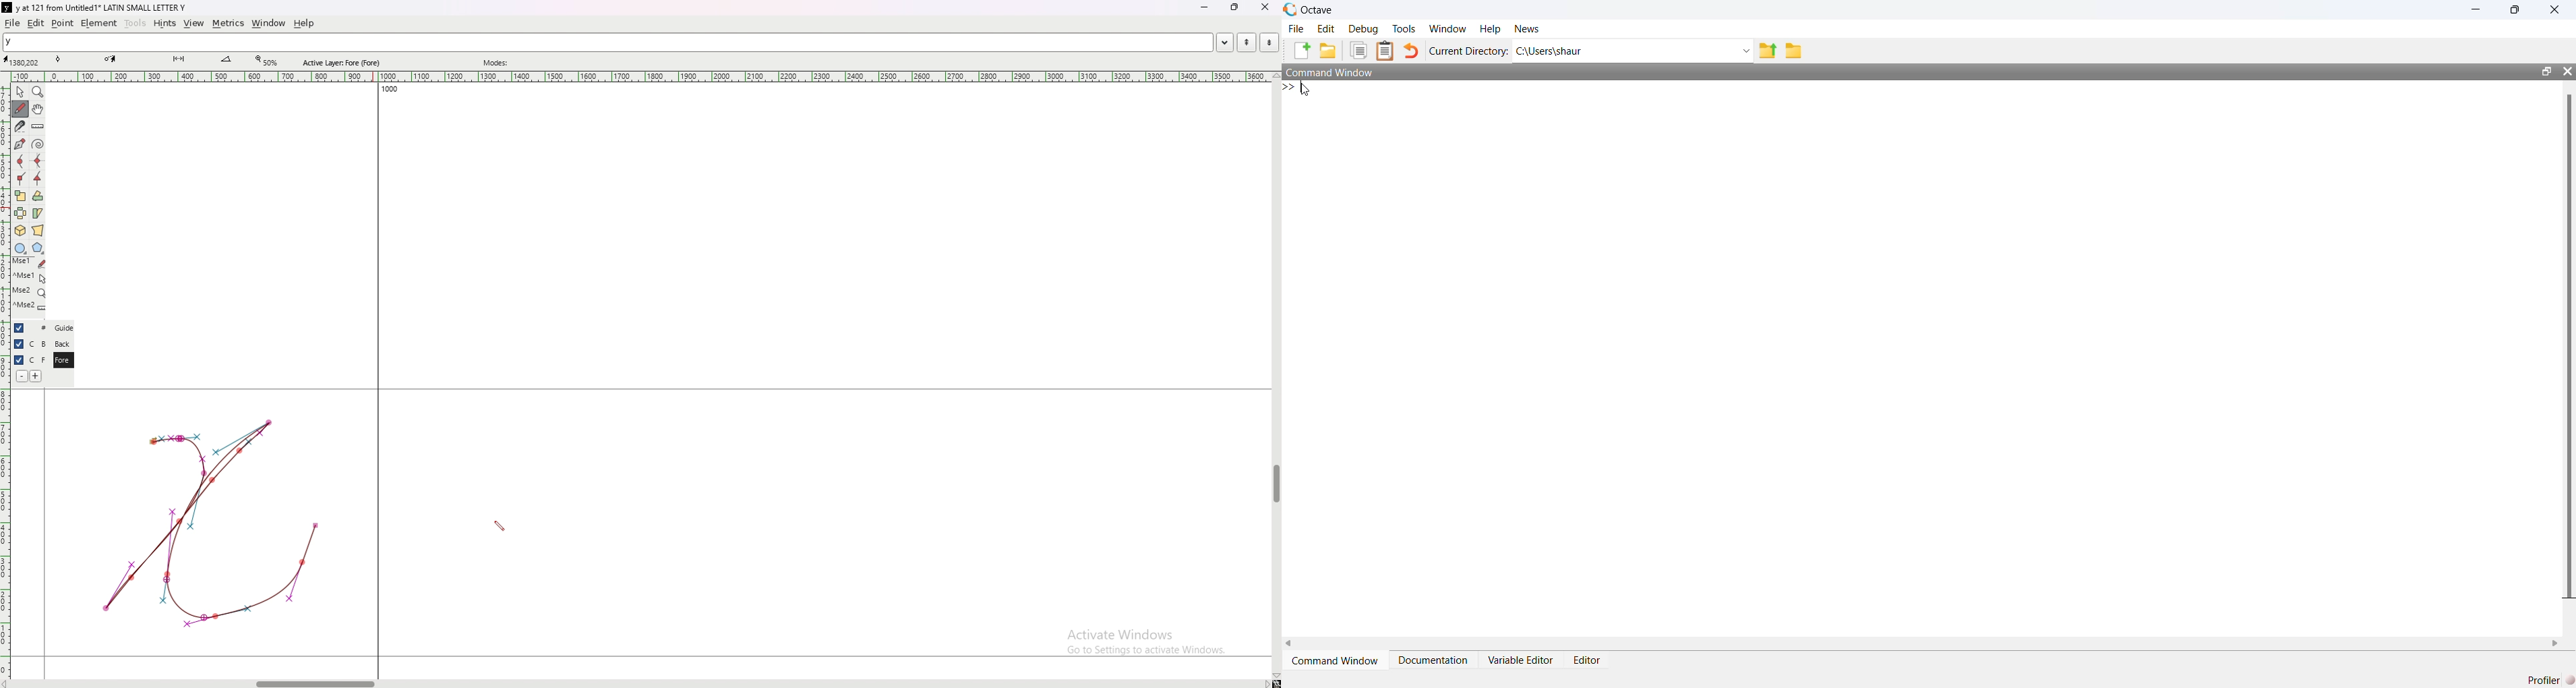  Describe the element at coordinates (37, 212) in the screenshot. I see `skew the selection` at that location.